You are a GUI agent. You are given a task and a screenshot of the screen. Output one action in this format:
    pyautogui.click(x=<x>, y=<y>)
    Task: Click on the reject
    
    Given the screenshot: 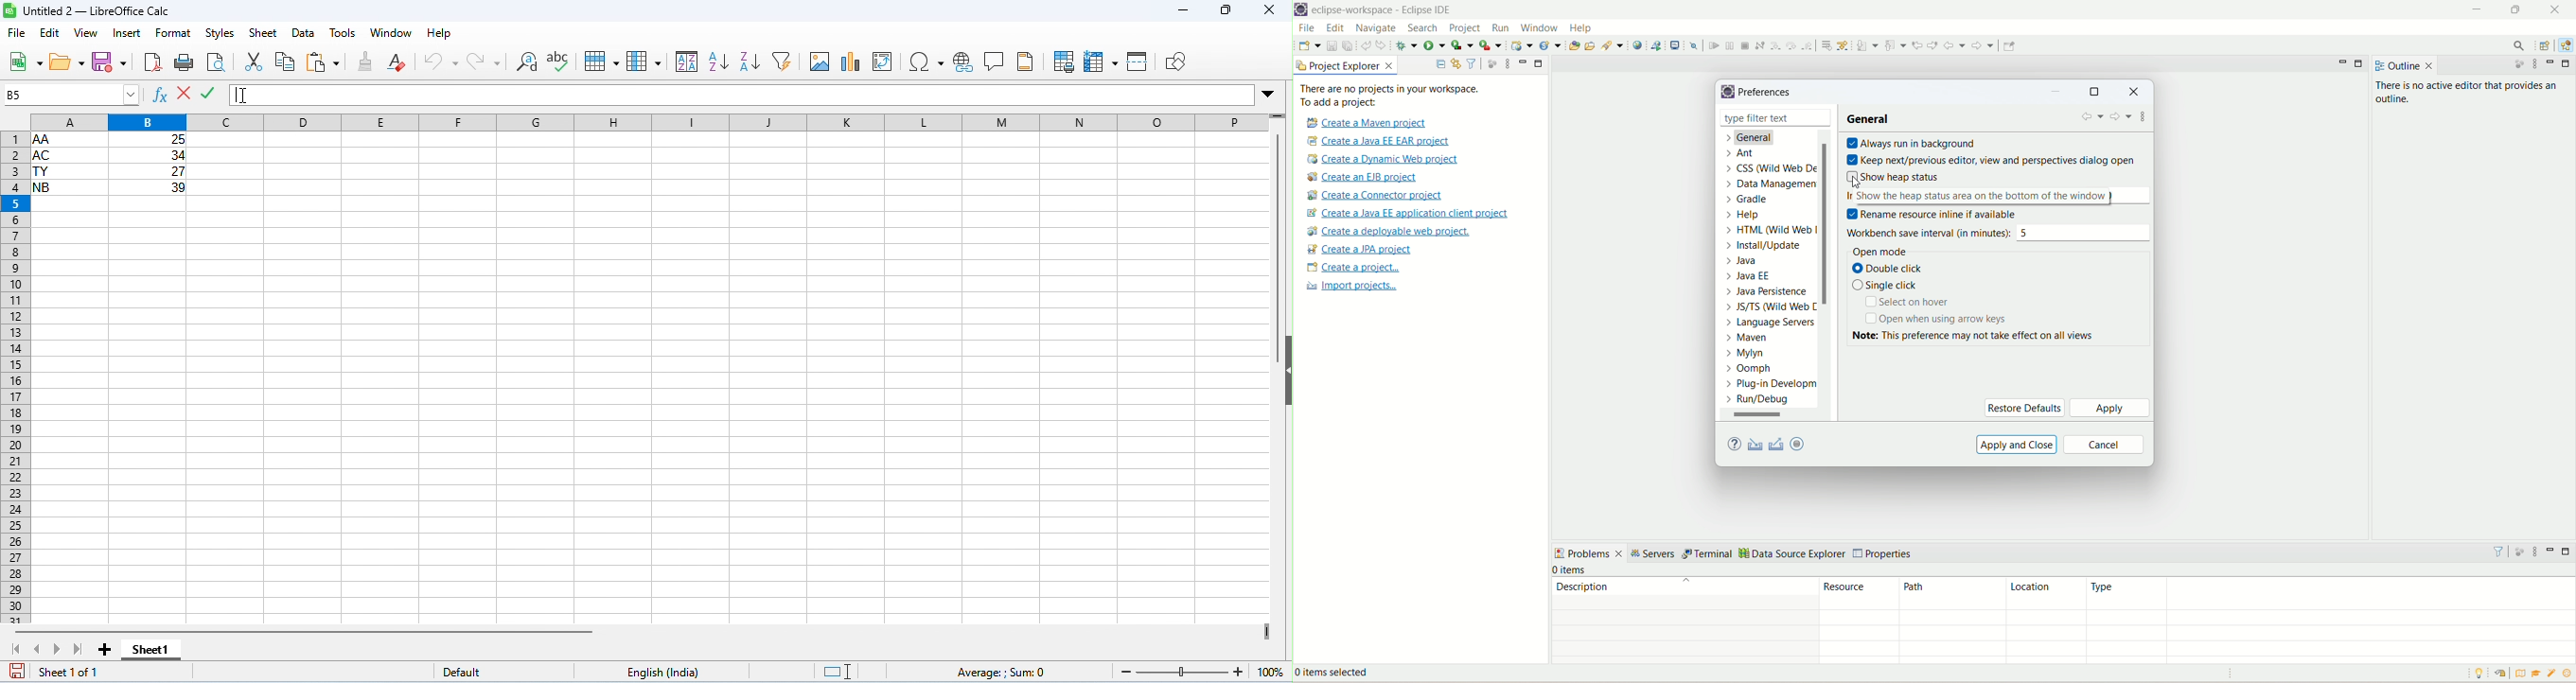 What is the action you would take?
    pyautogui.click(x=185, y=92)
    